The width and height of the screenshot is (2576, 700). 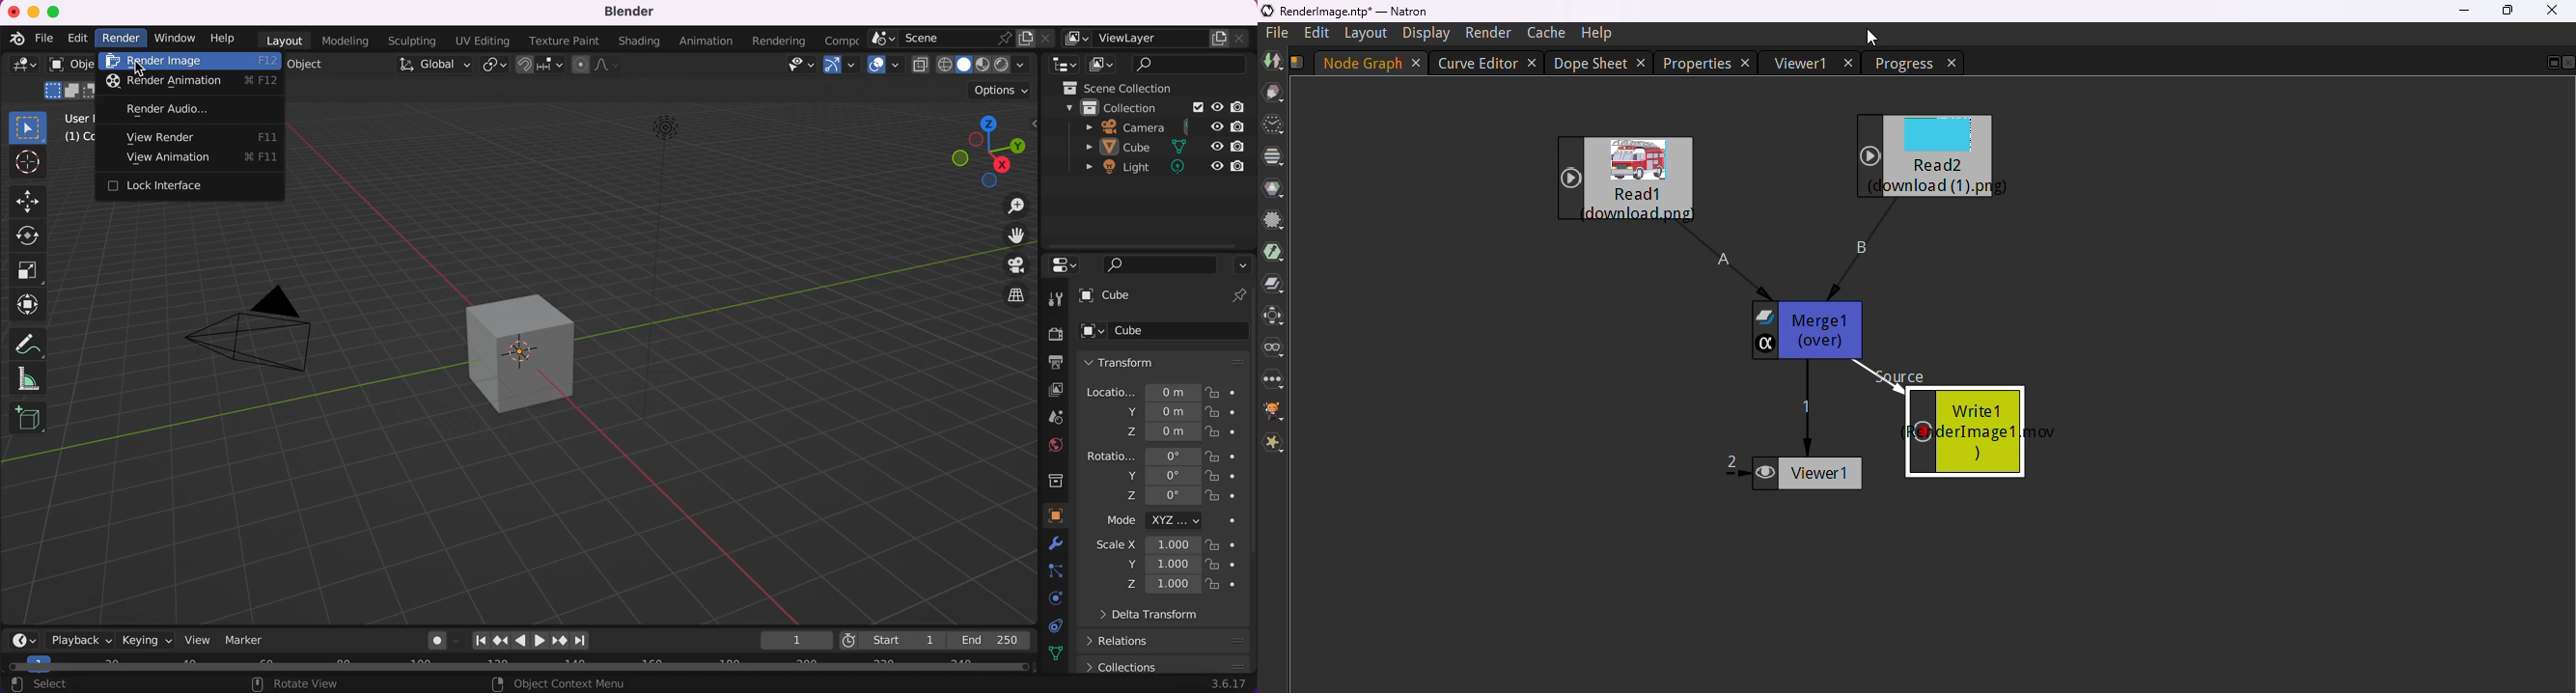 What do you see at coordinates (61, 683) in the screenshot?
I see `select` at bounding box center [61, 683].